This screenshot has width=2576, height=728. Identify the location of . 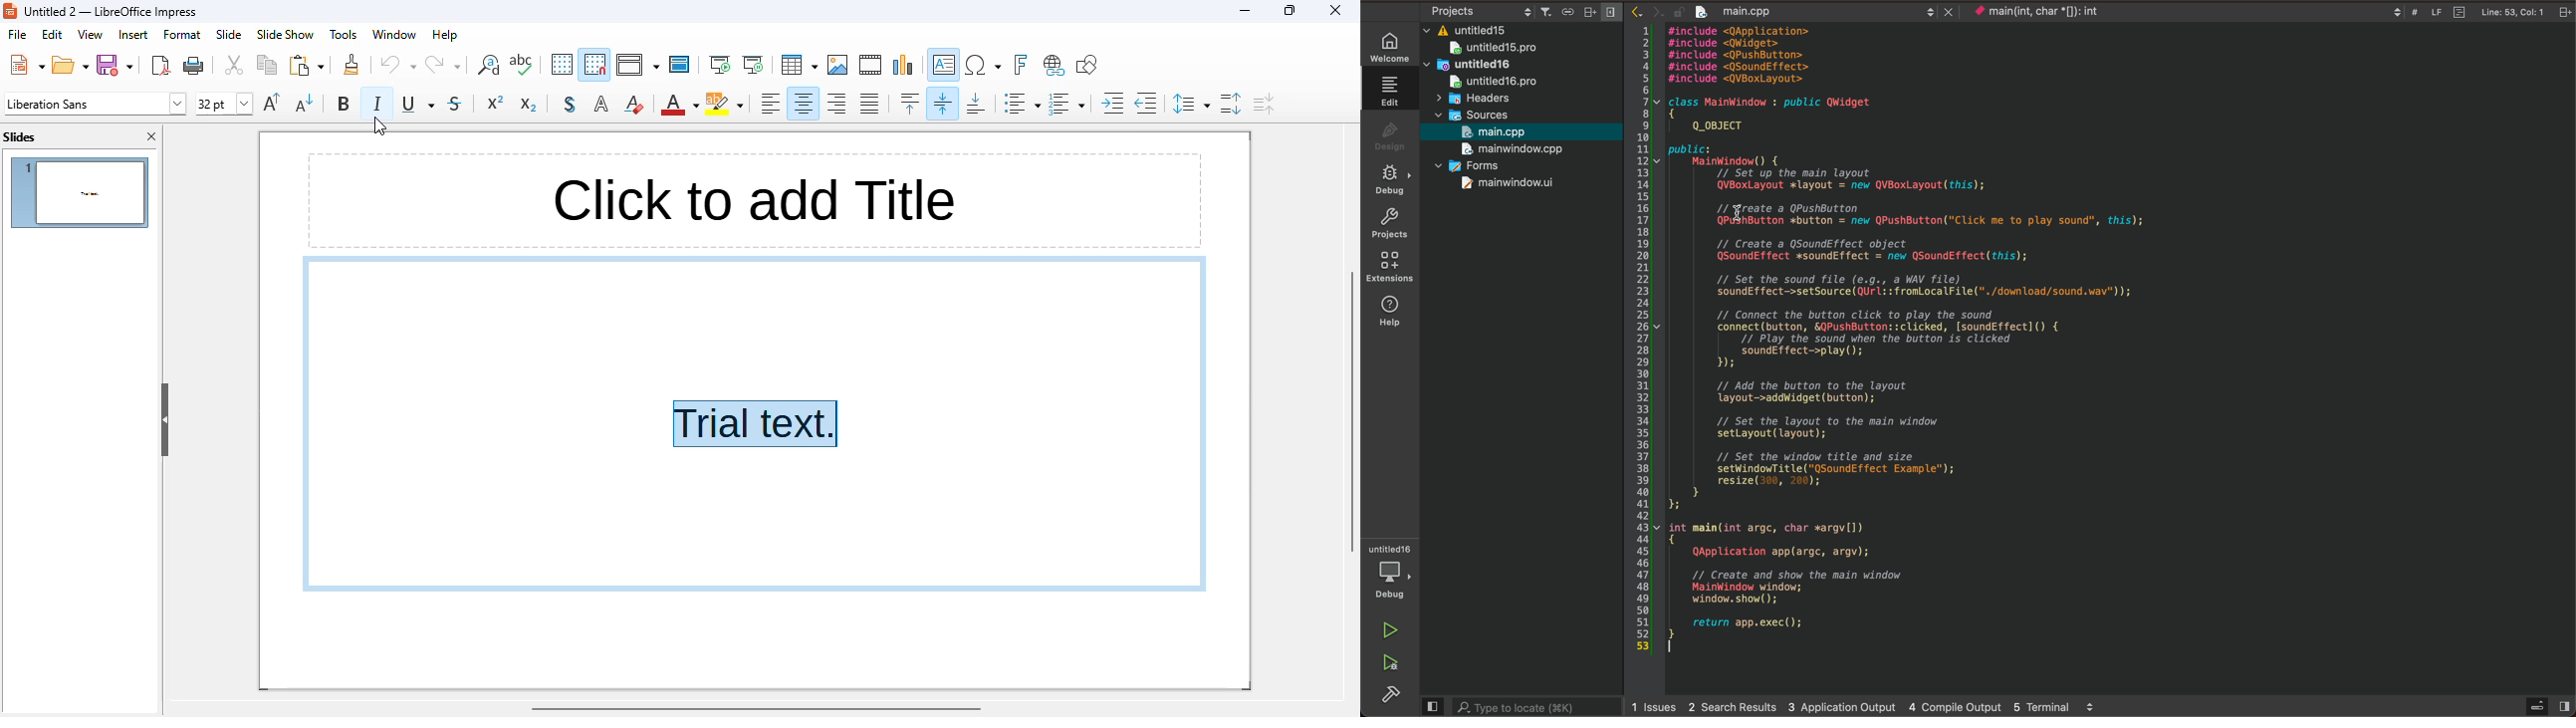
(2553, 11).